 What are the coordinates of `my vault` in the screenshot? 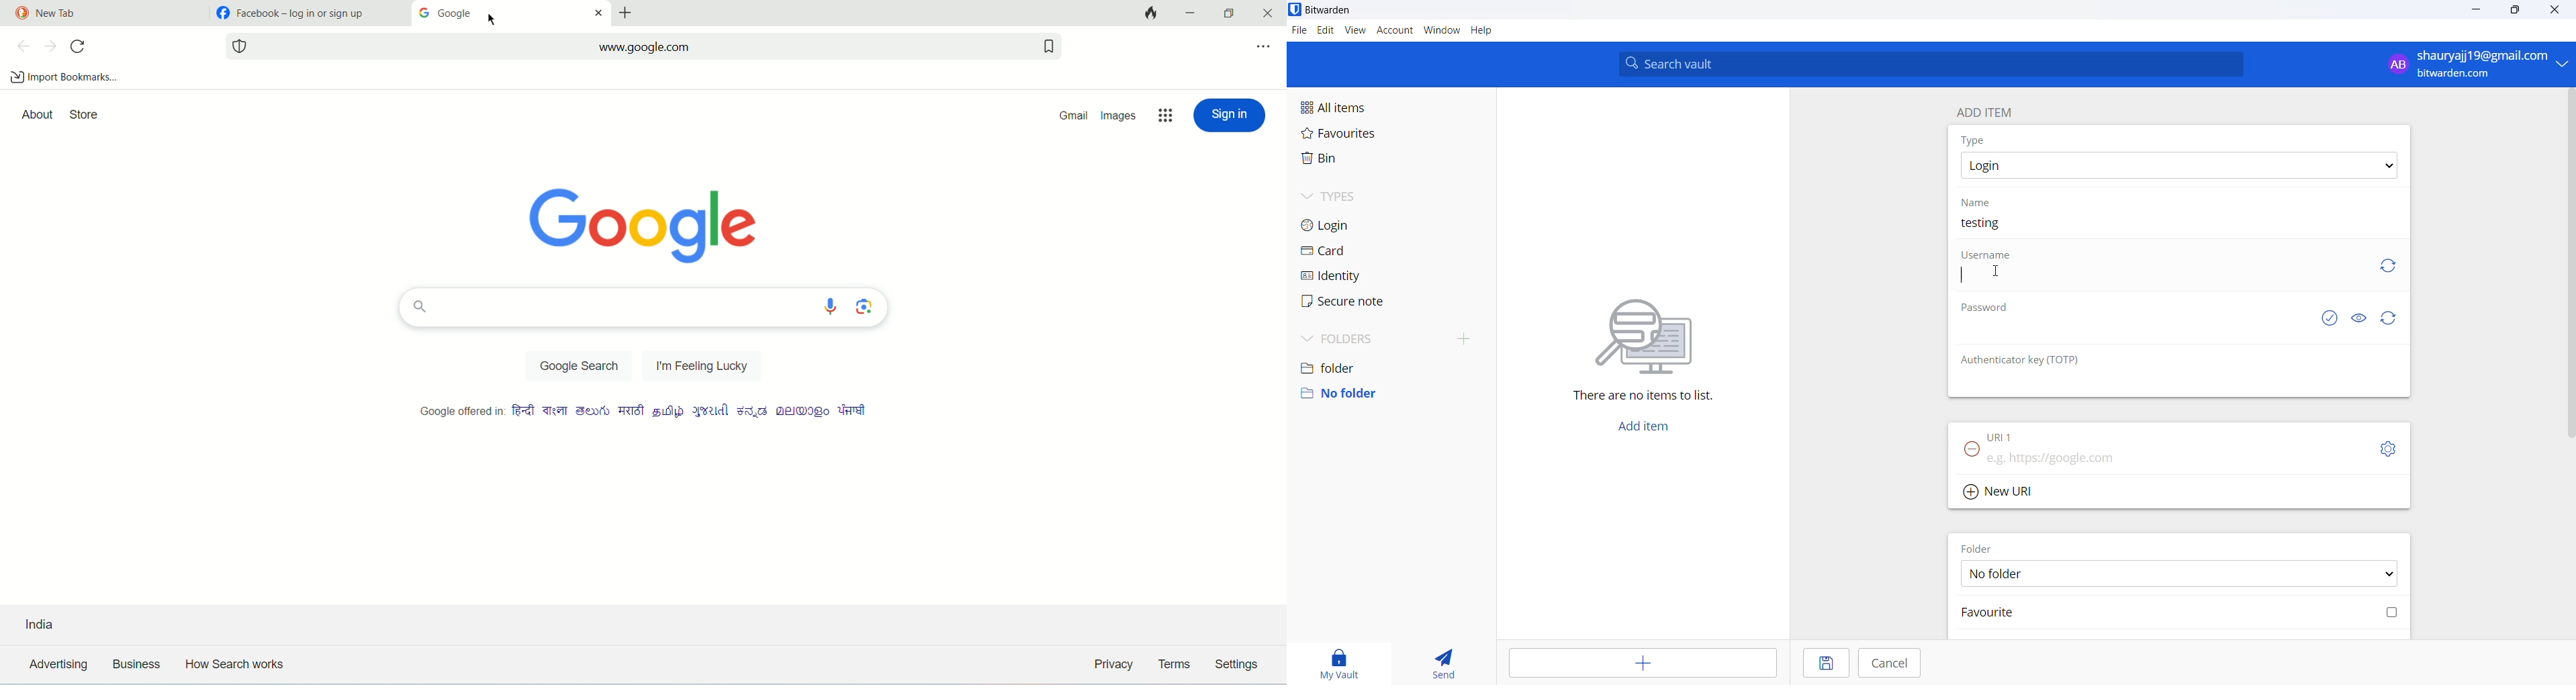 It's located at (1340, 660).